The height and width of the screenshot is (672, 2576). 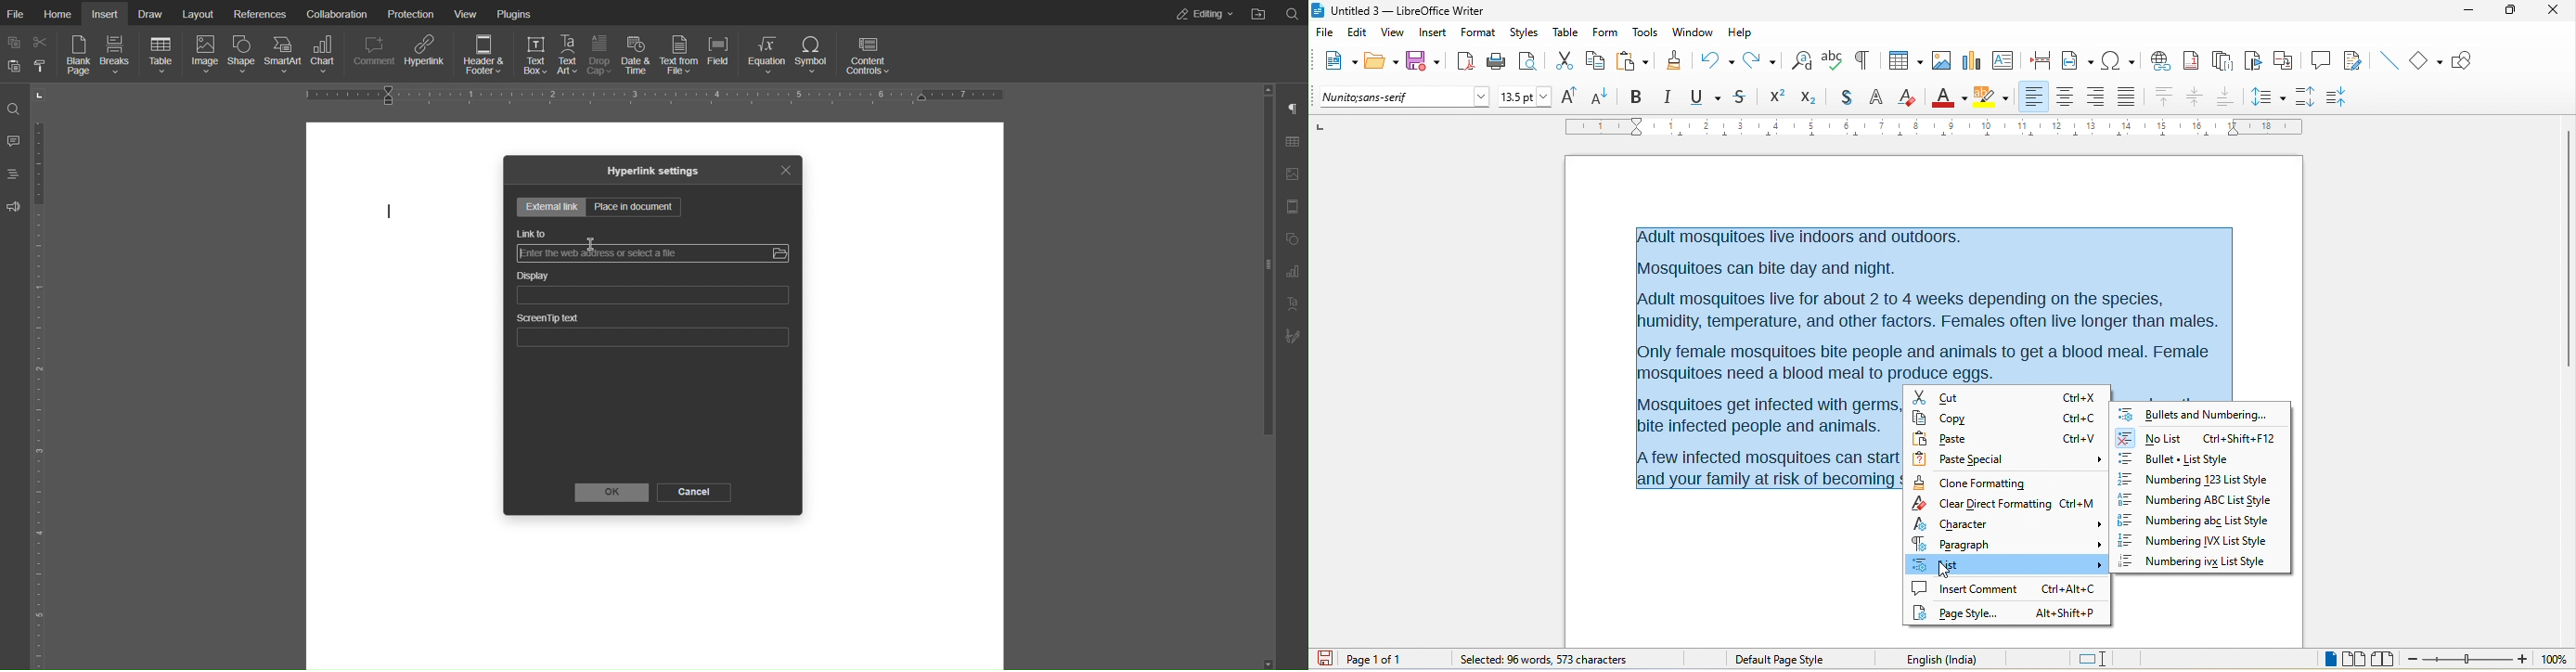 What do you see at coordinates (2554, 14) in the screenshot?
I see `close` at bounding box center [2554, 14].